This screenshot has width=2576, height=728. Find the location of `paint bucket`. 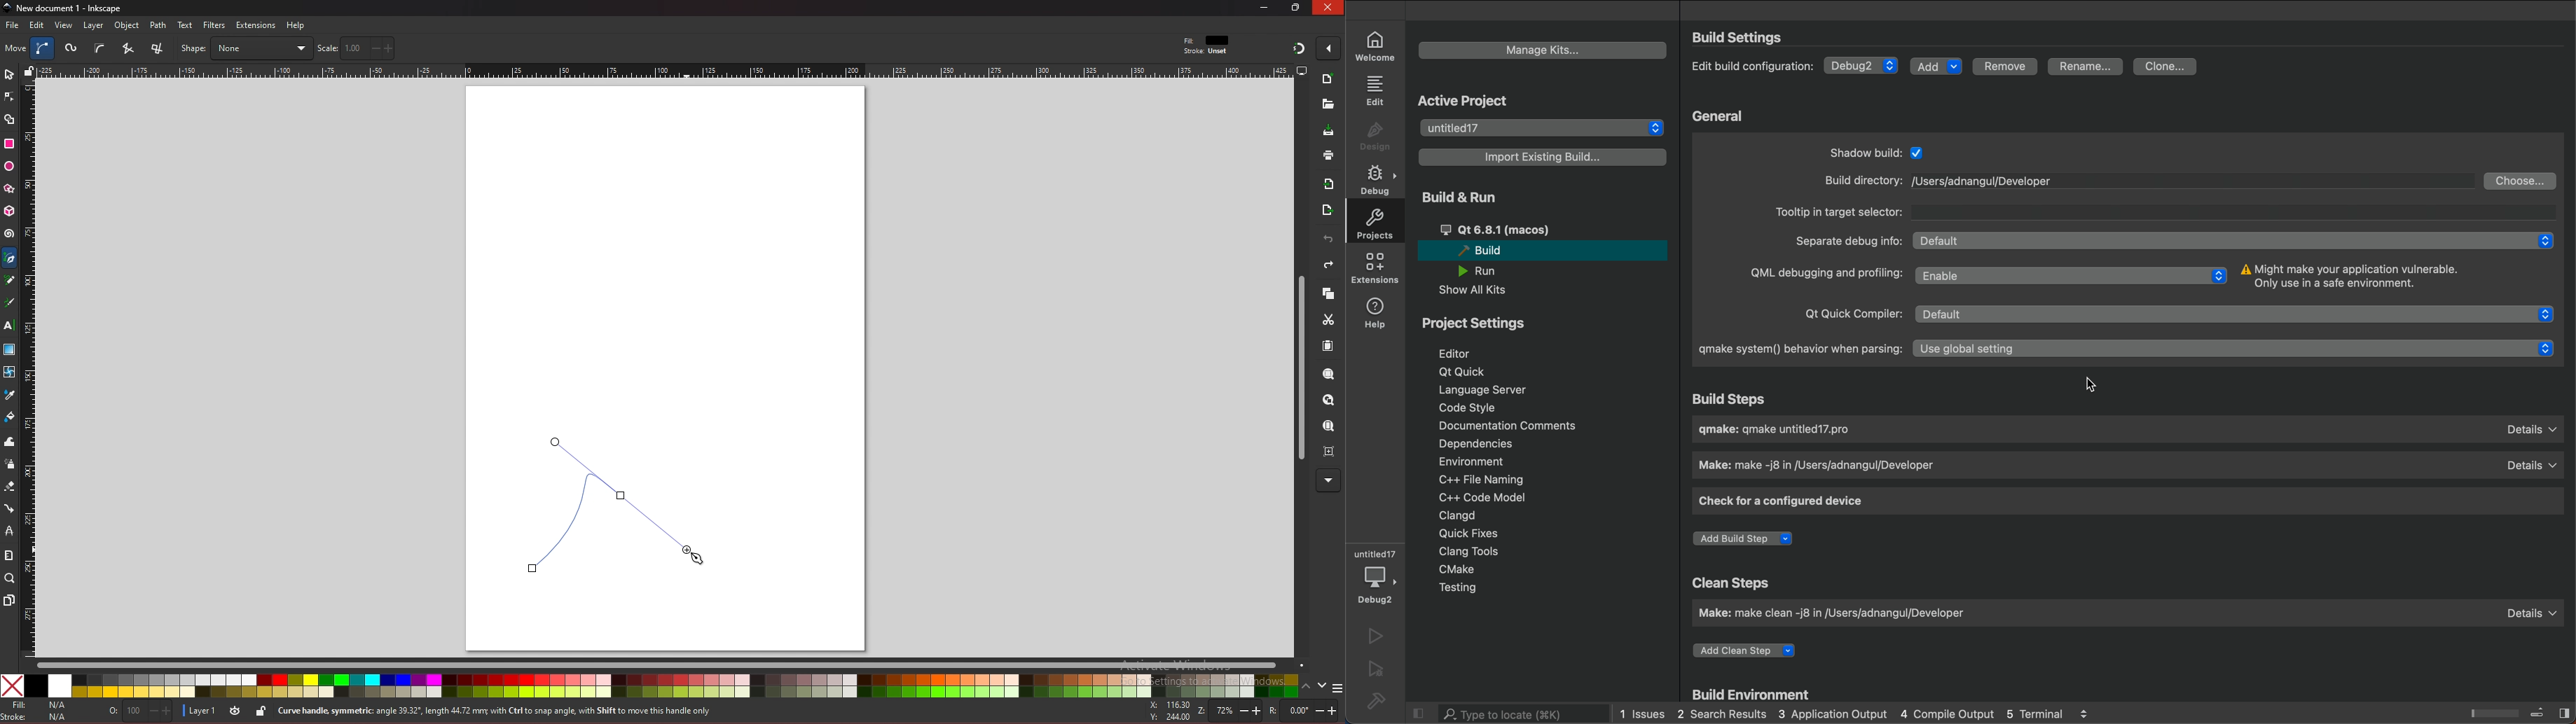

paint bucket is located at coordinates (10, 416).